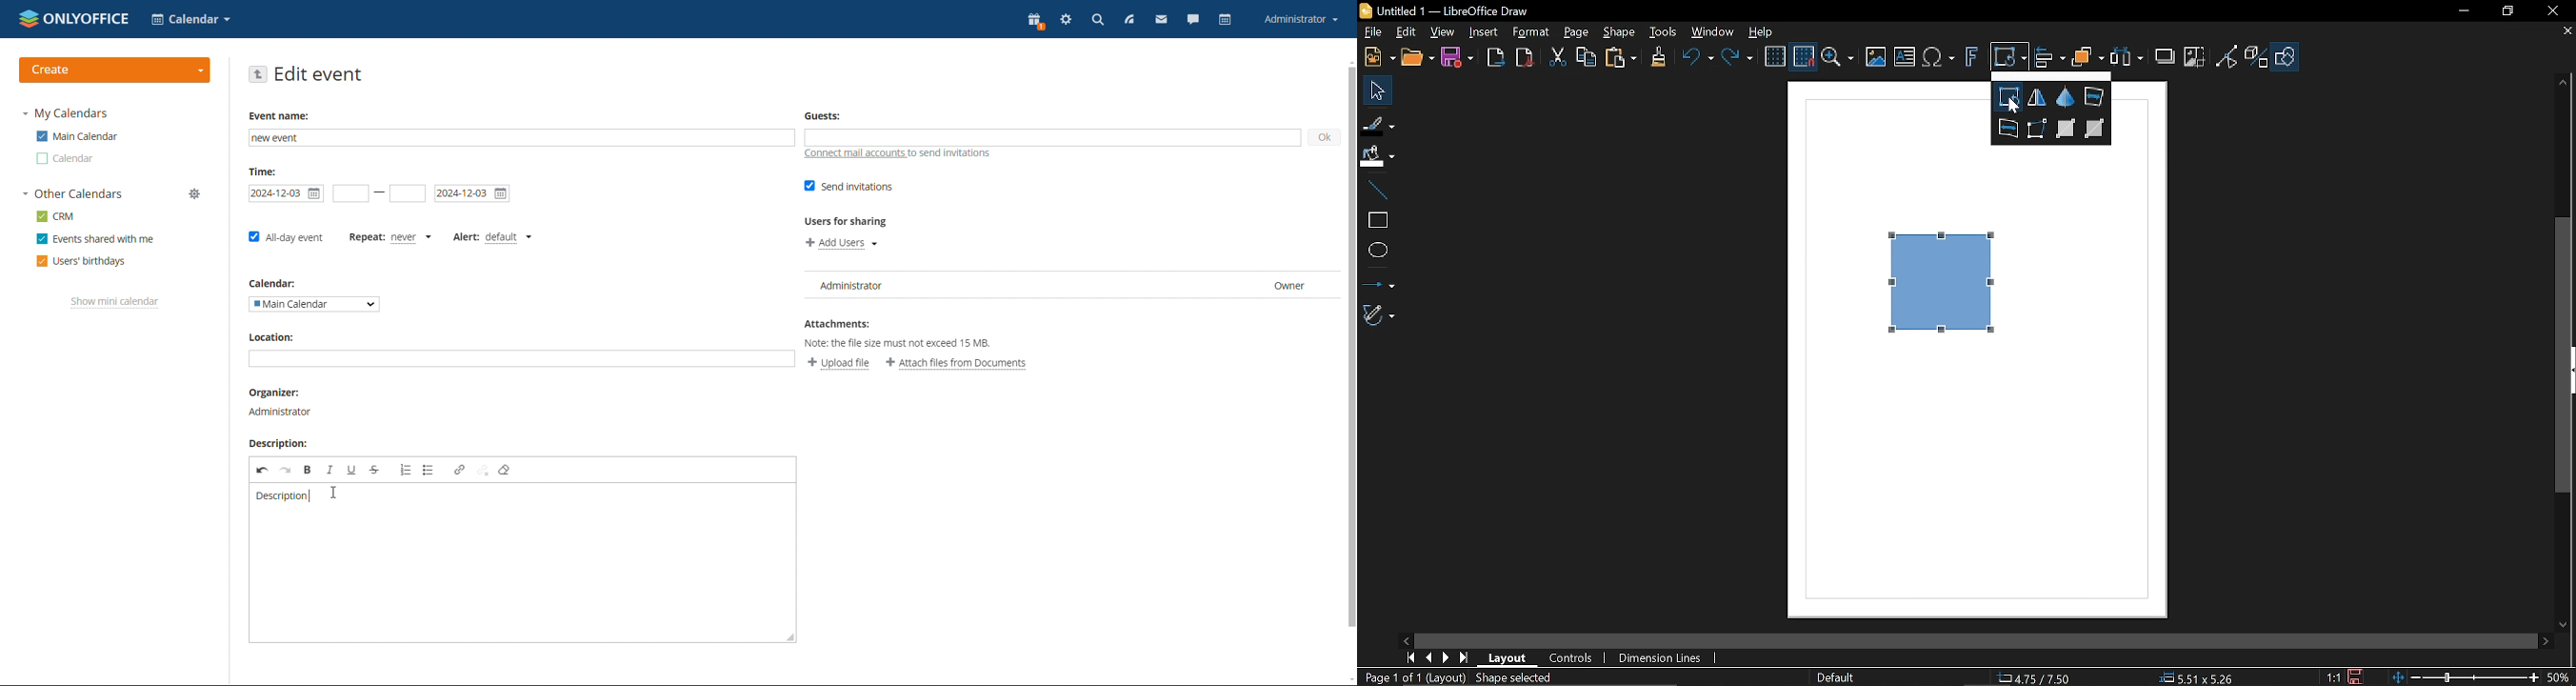  Describe the element at coordinates (1459, 10) in the screenshot. I see `Untitled 1 -- LibreOffice Draw` at that location.